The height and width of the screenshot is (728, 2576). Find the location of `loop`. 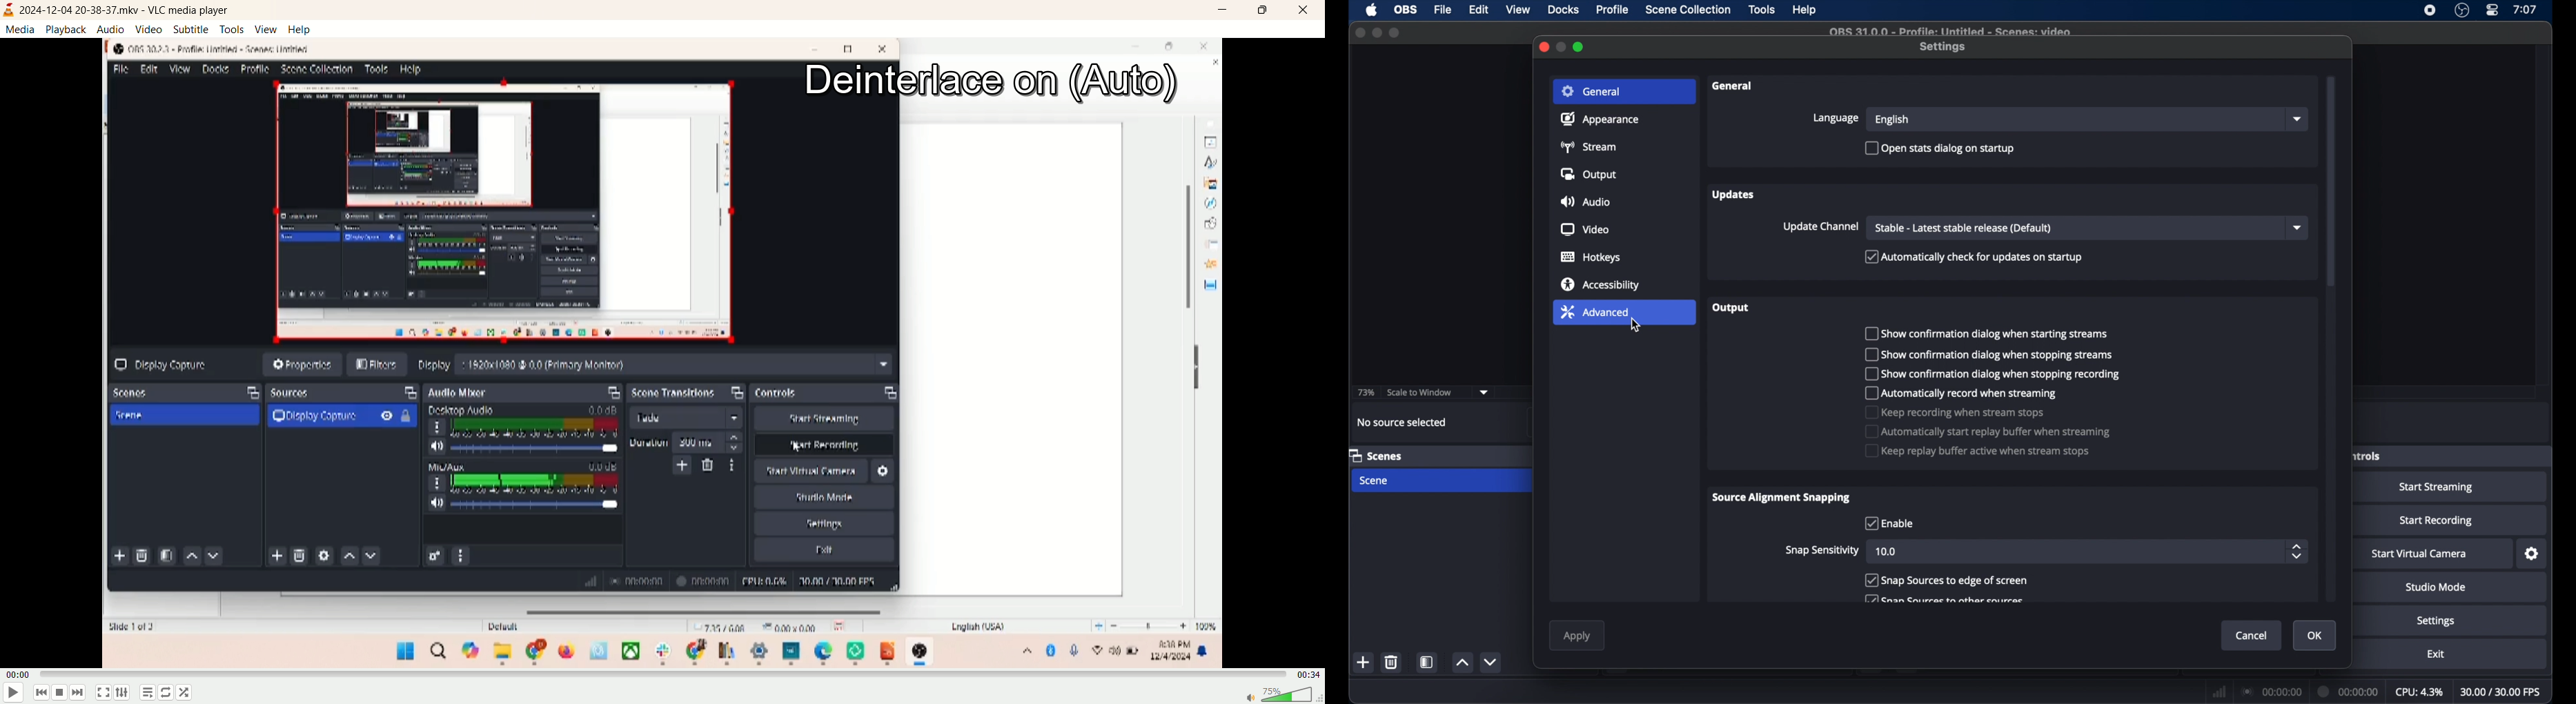

loop is located at coordinates (189, 694).